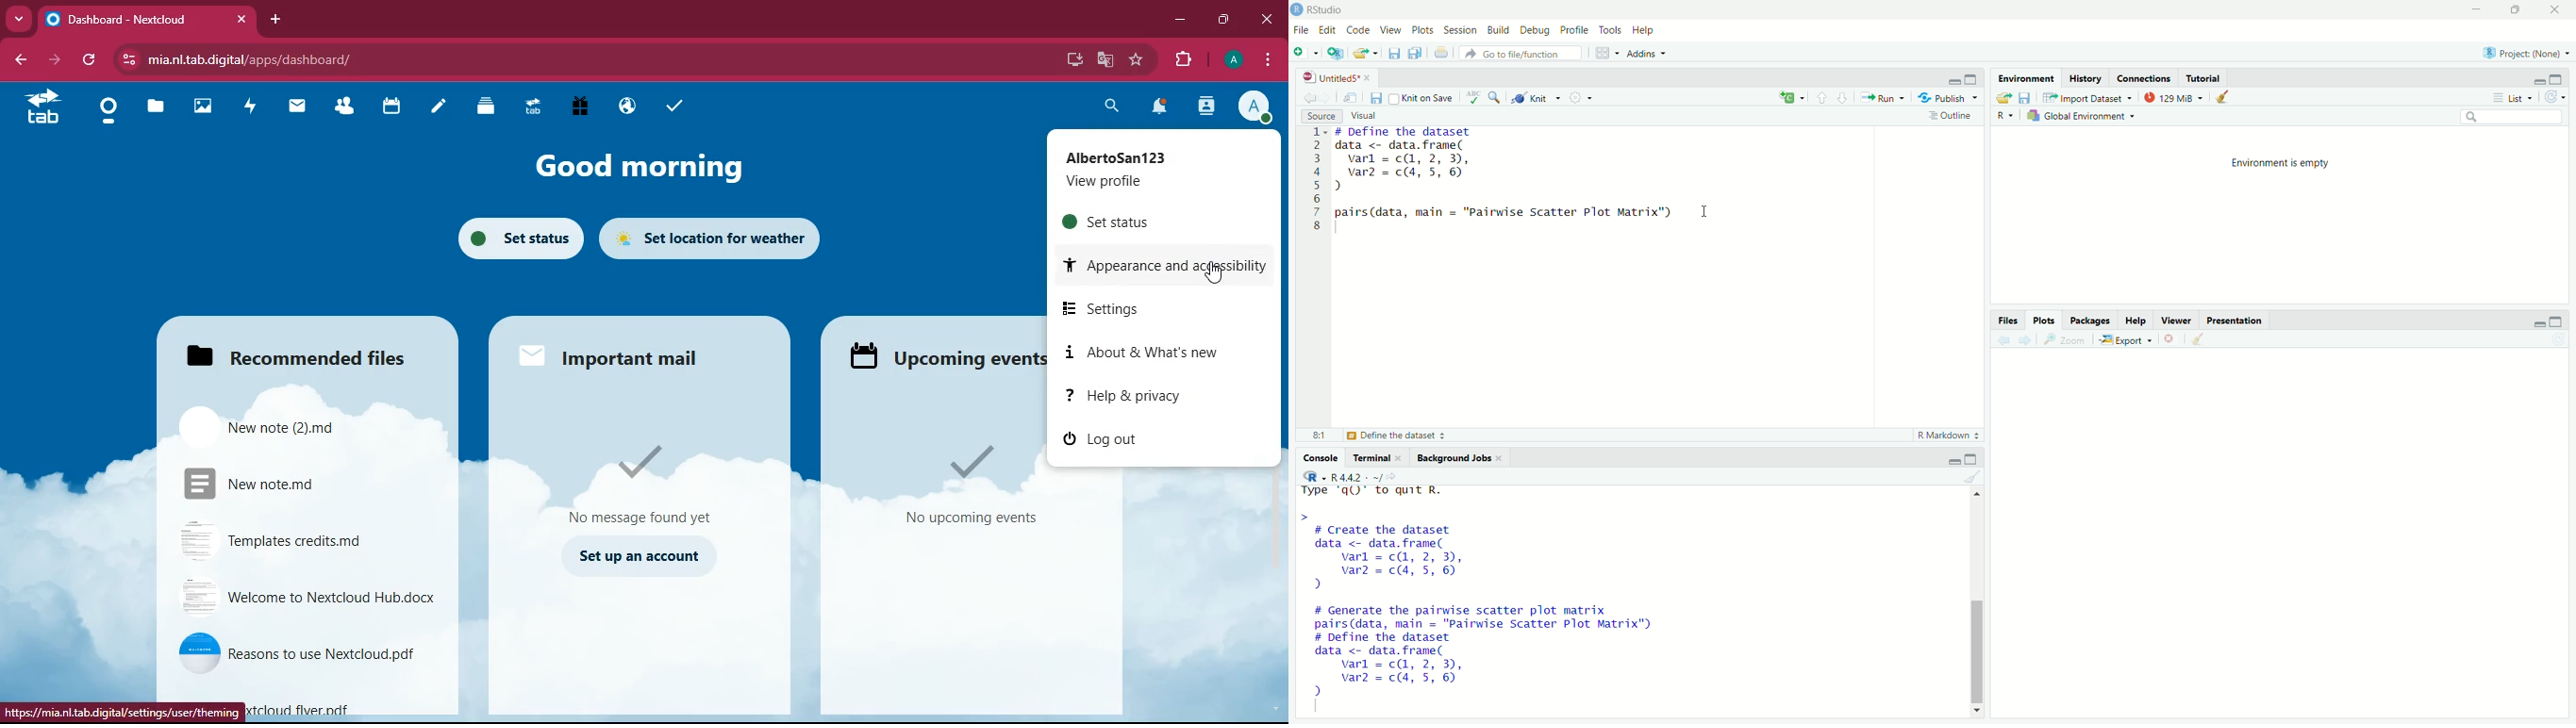 The width and height of the screenshot is (2576, 728). Describe the element at coordinates (1576, 30) in the screenshot. I see `Profile` at that location.